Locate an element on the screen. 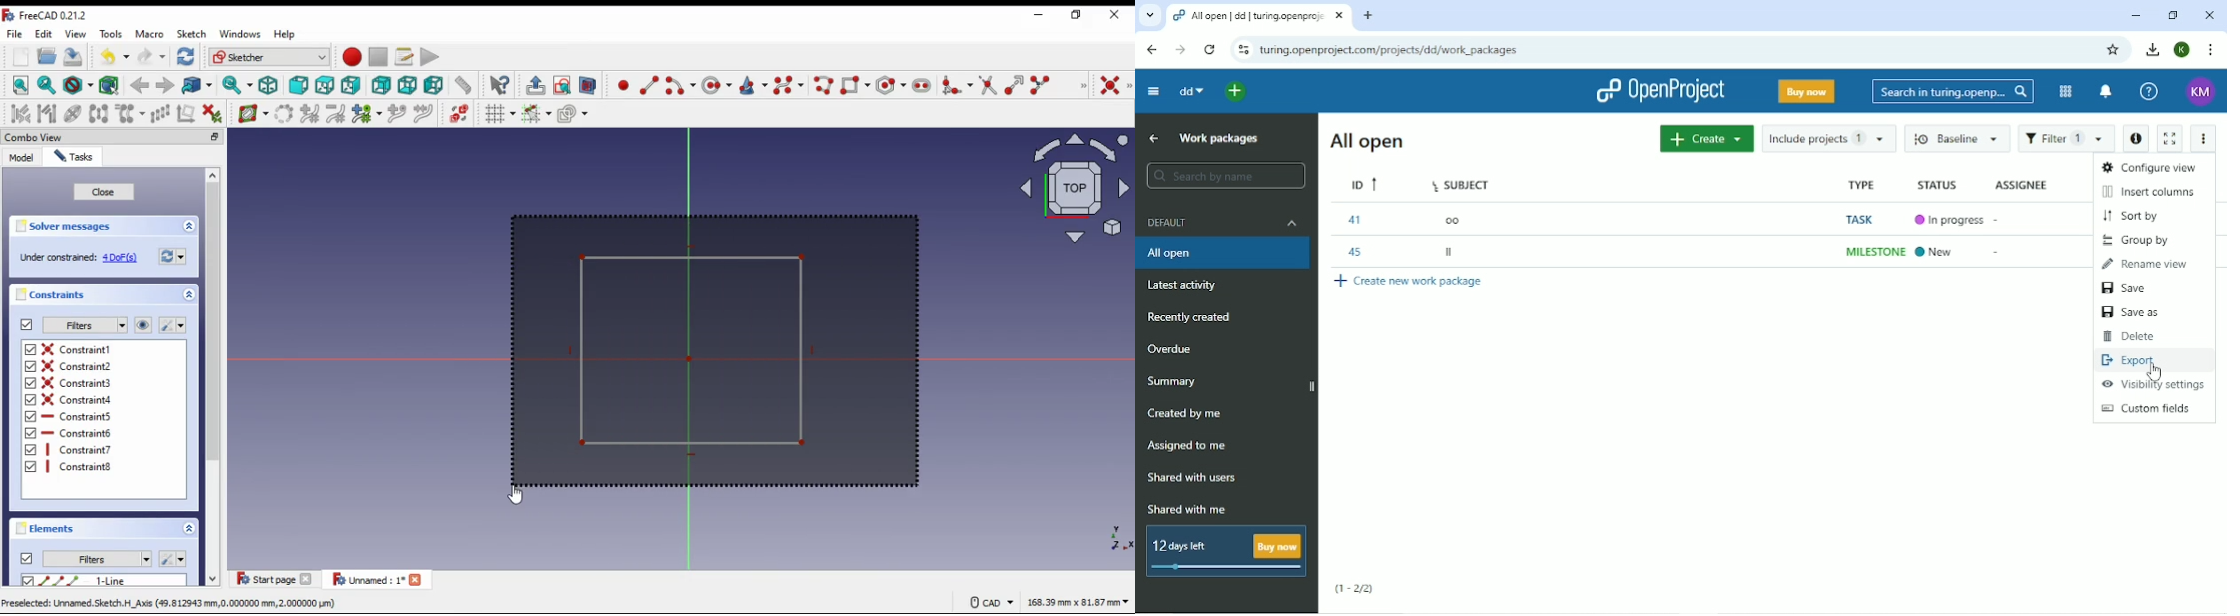 The height and width of the screenshot is (616, 2240). Search is located at coordinates (1951, 91).